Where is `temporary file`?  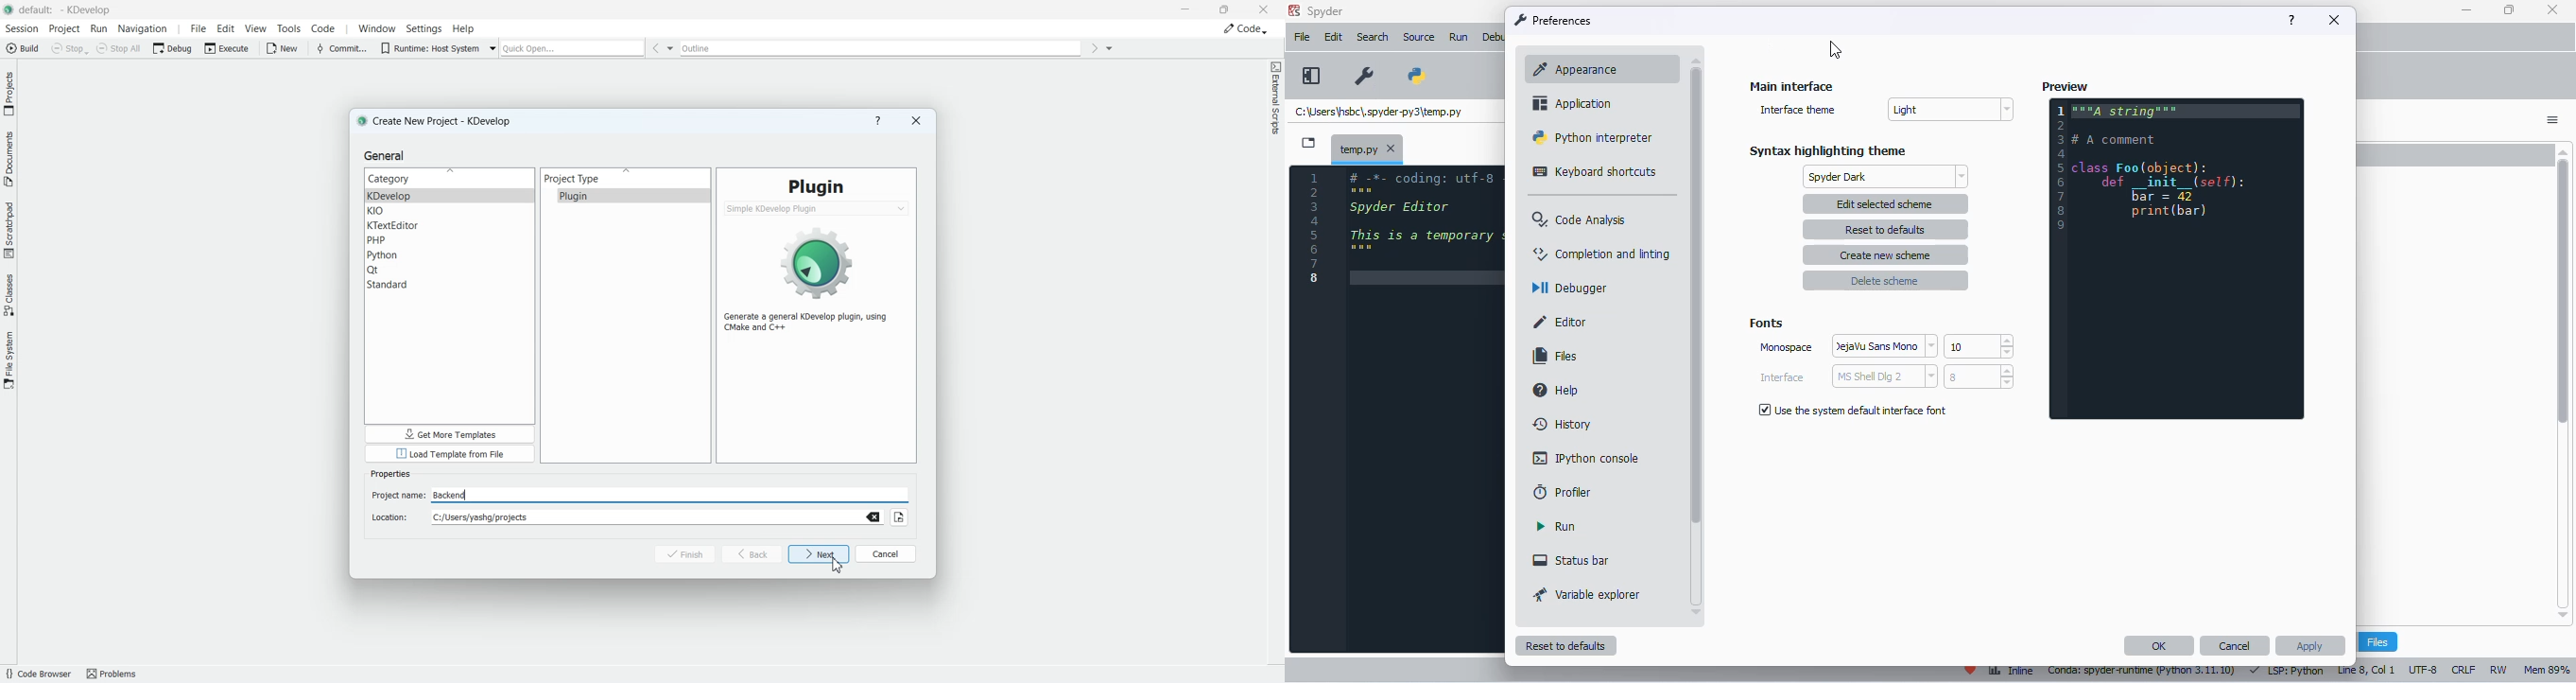
temporary file is located at coordinates (1378, 112).